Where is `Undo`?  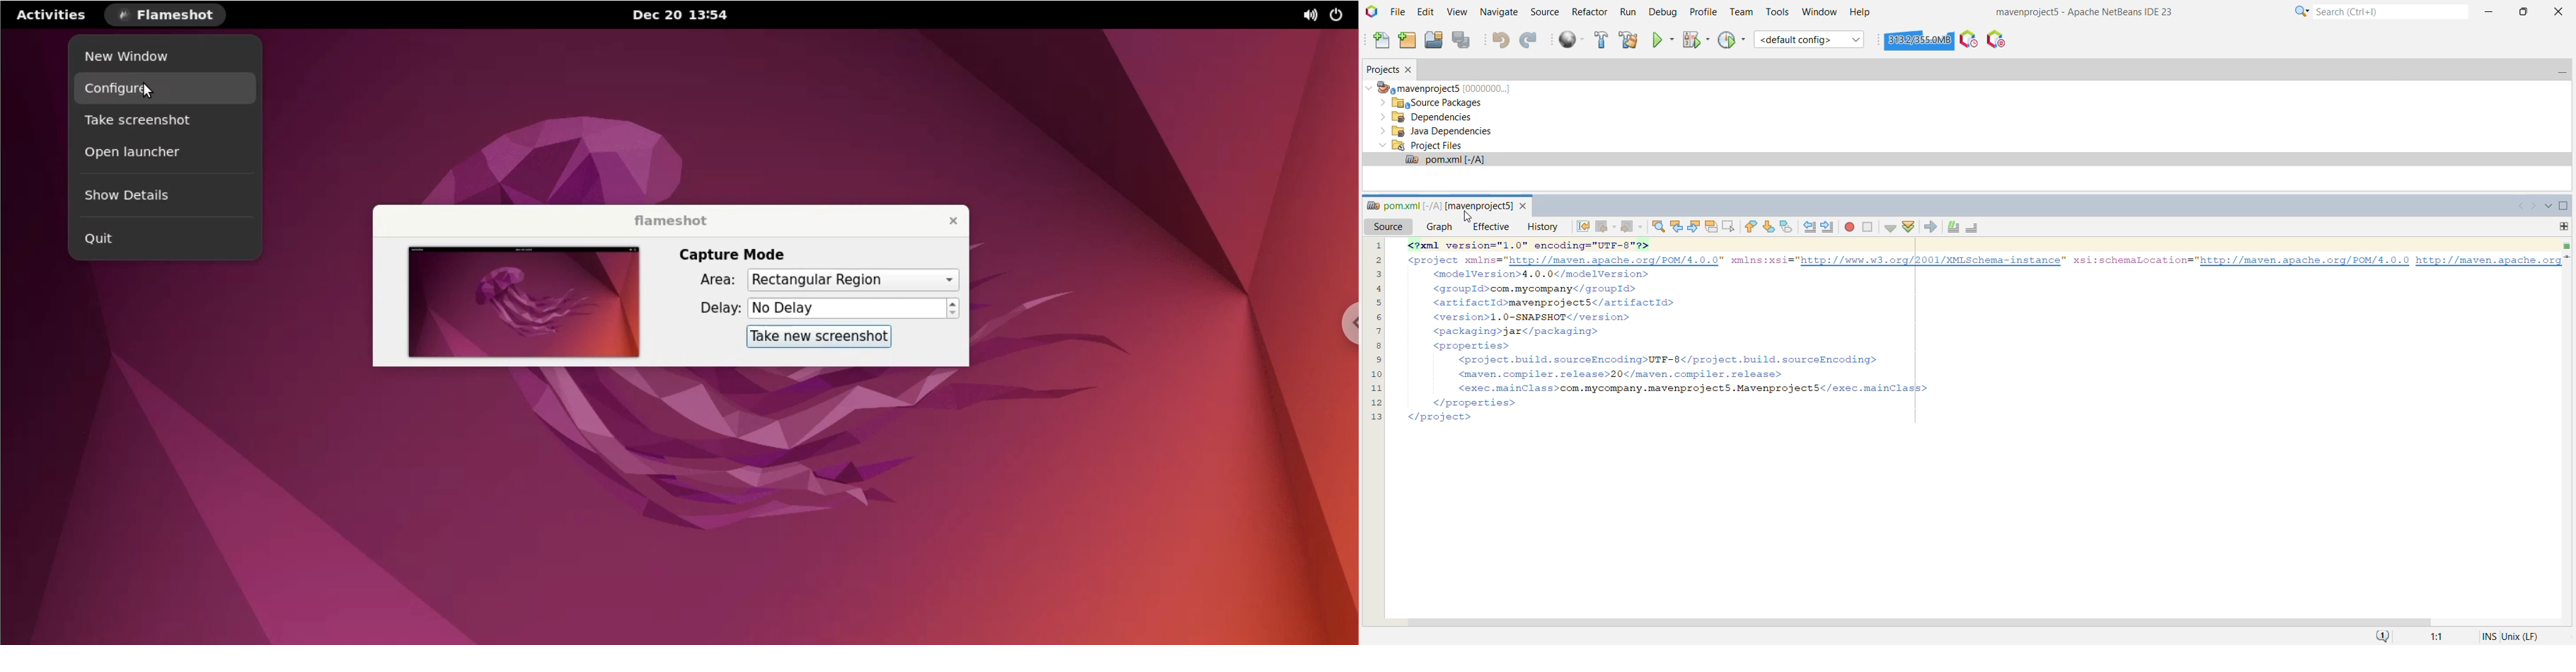 Undo is located at coordinates (1501, 41).